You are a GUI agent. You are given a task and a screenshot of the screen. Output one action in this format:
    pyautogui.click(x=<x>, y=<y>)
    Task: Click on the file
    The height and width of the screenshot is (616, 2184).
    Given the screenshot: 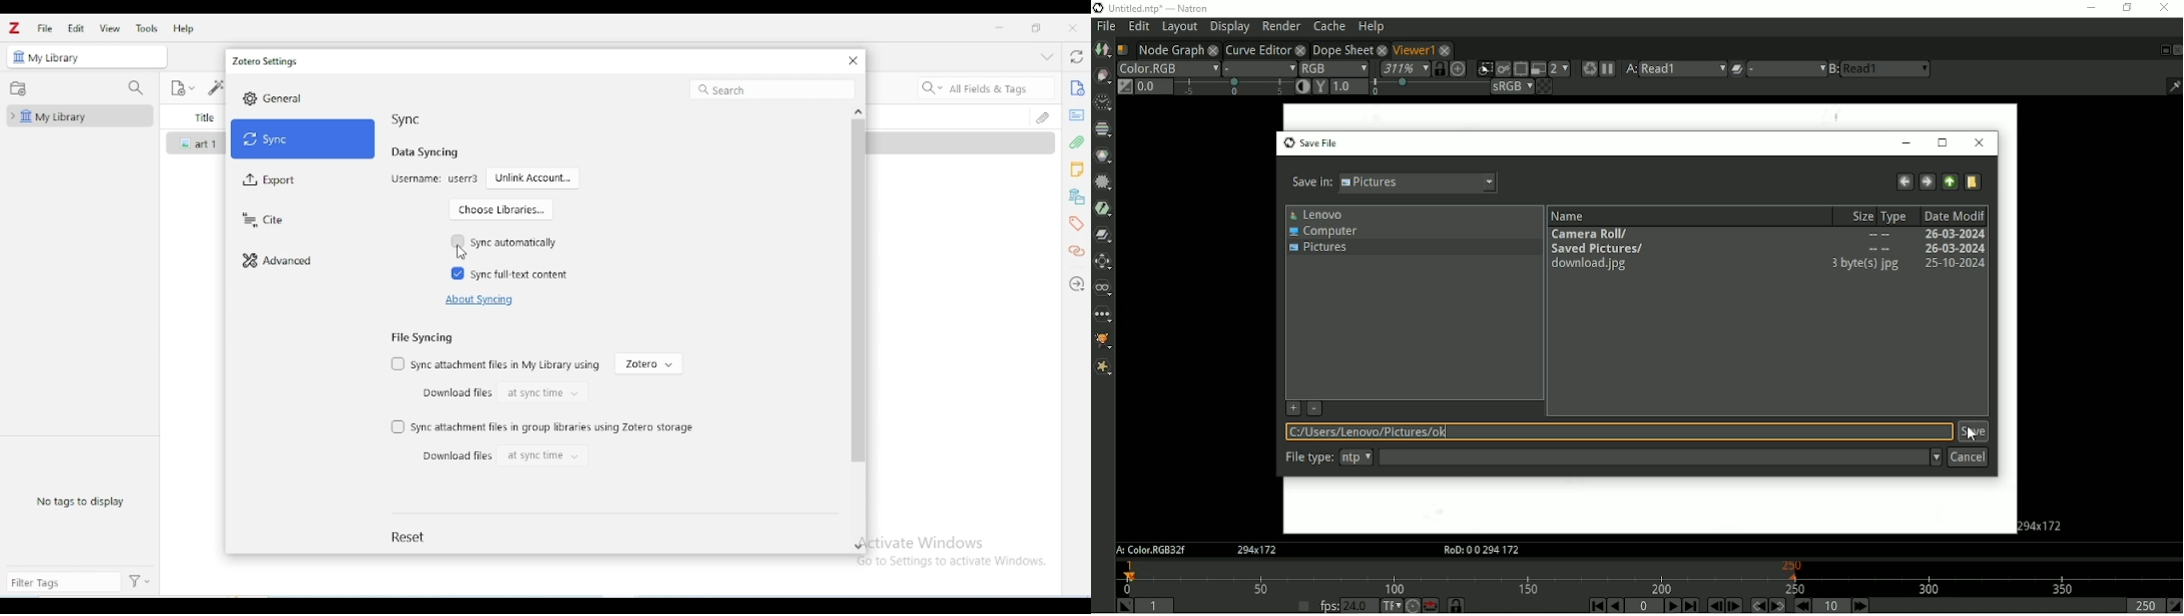 What is the action you would take?
    pyautogui.click(x=44, y=29)
    